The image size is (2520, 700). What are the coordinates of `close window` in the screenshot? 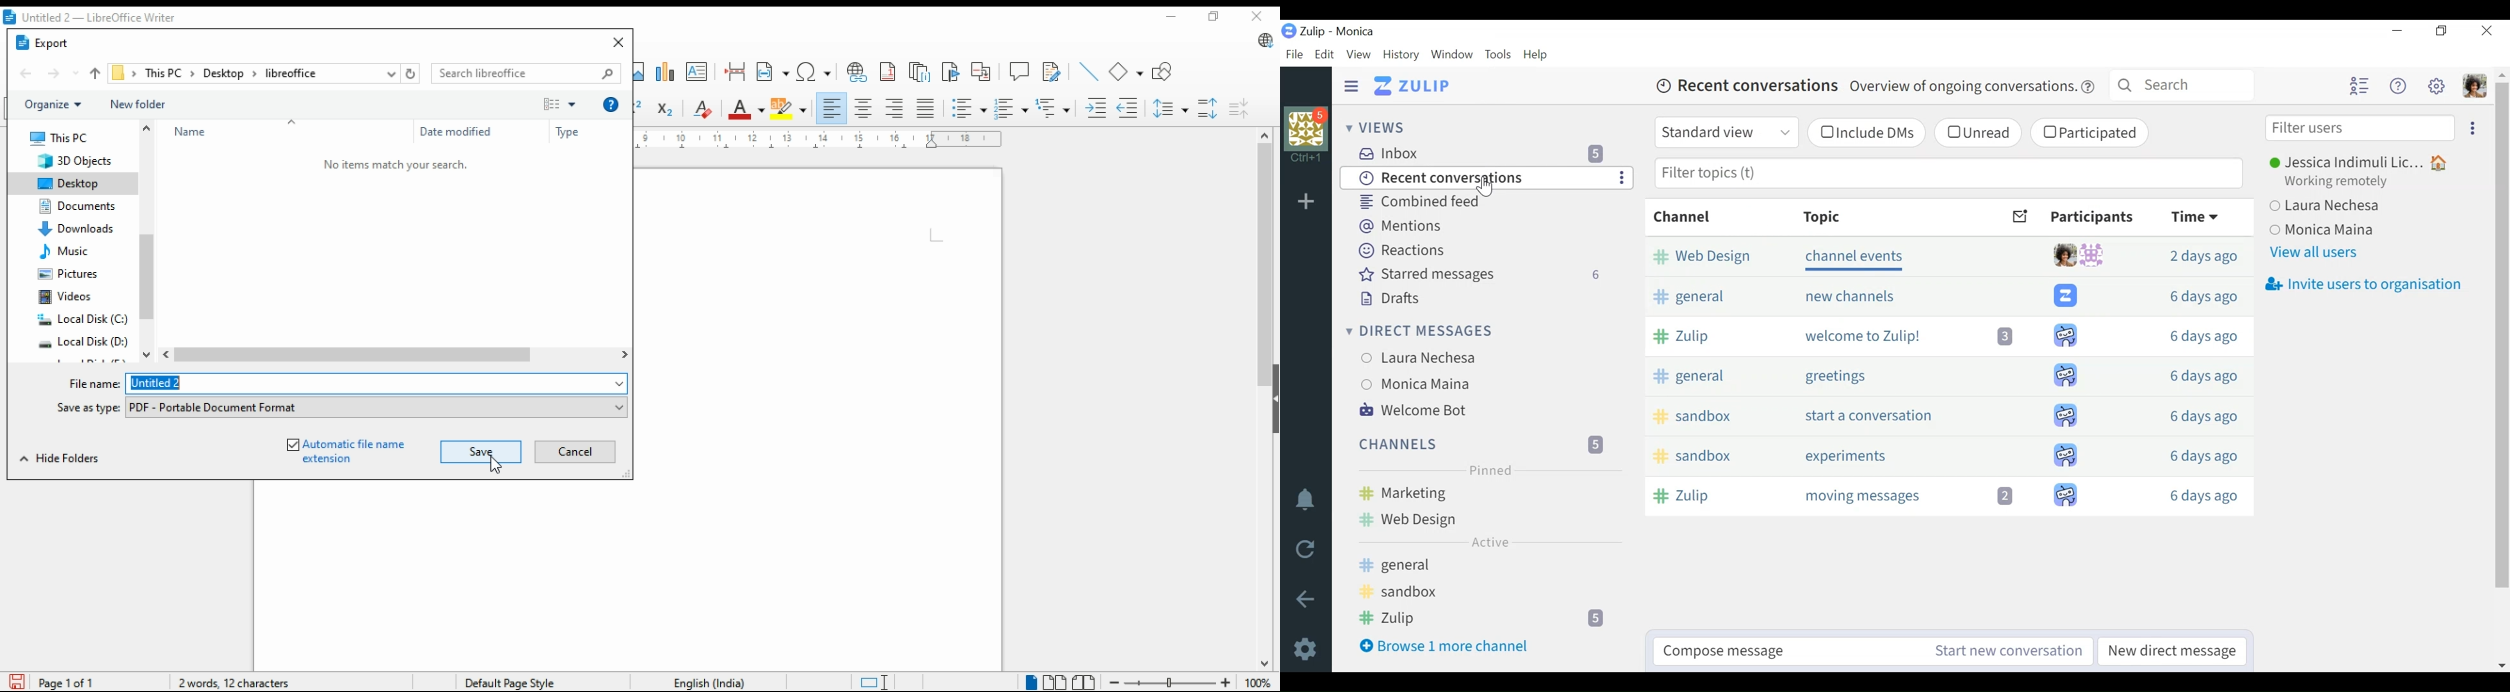 It's located at (1259, 18).